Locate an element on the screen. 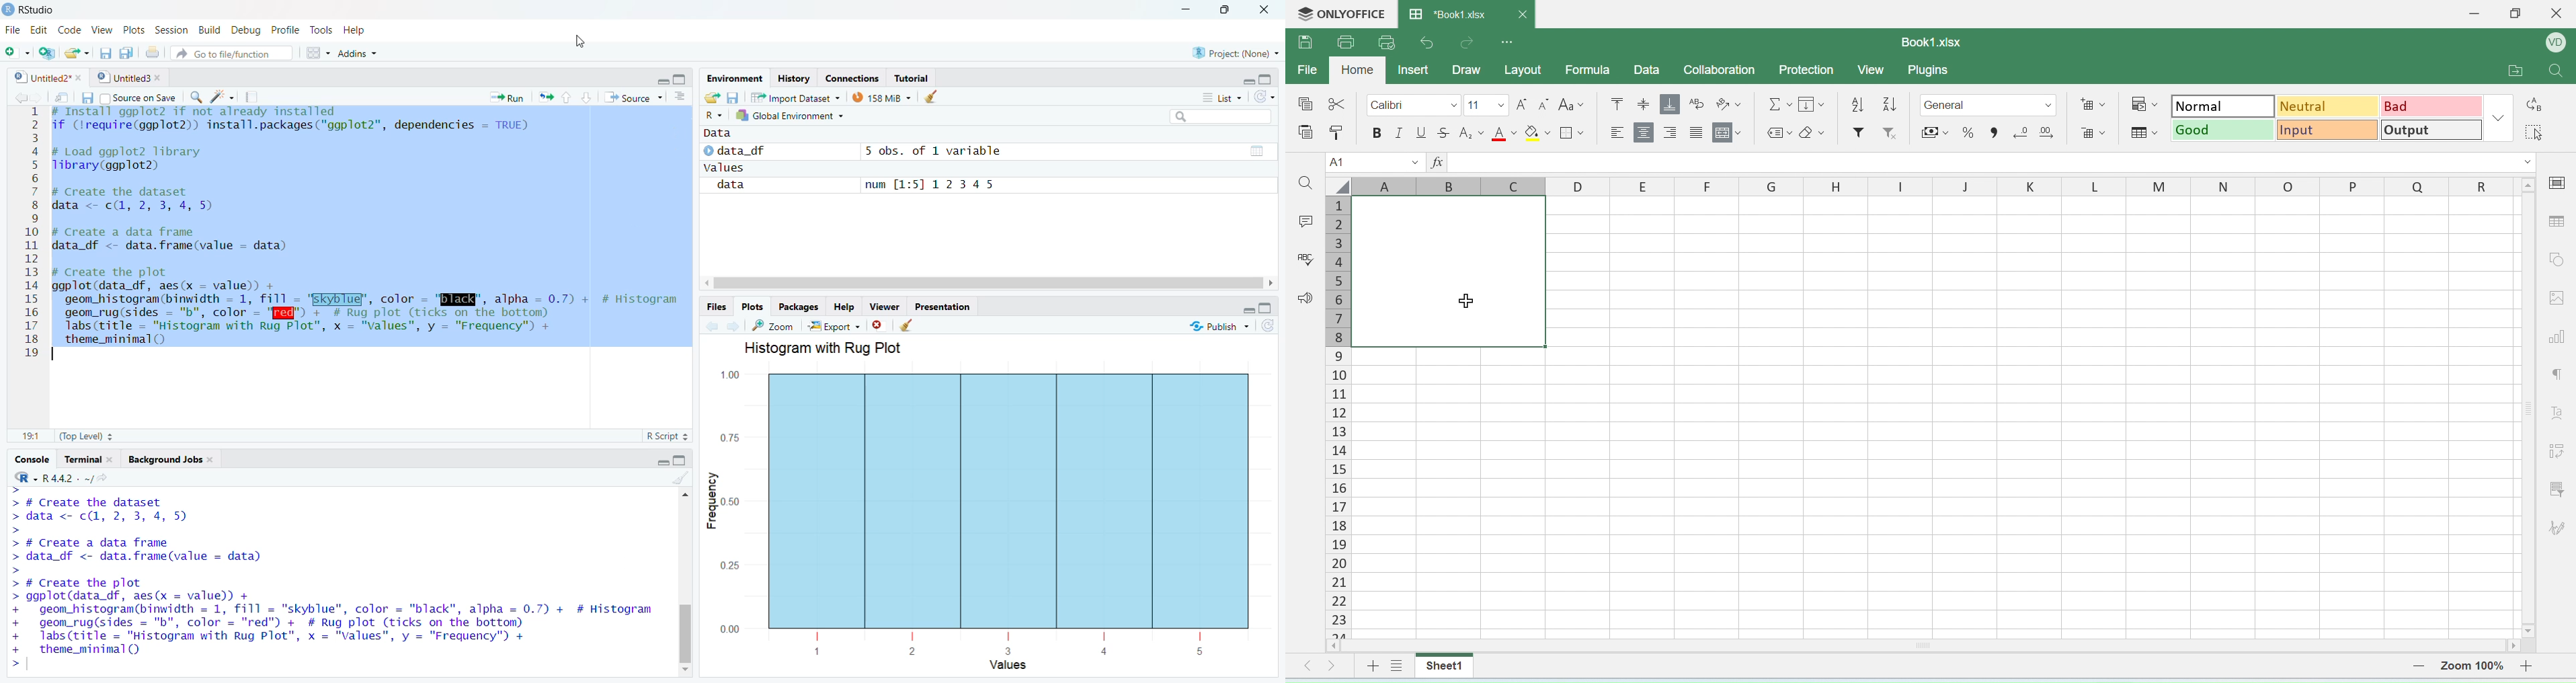 The image size is (2576, 700). quick print is located at coordinates (1390, 42).